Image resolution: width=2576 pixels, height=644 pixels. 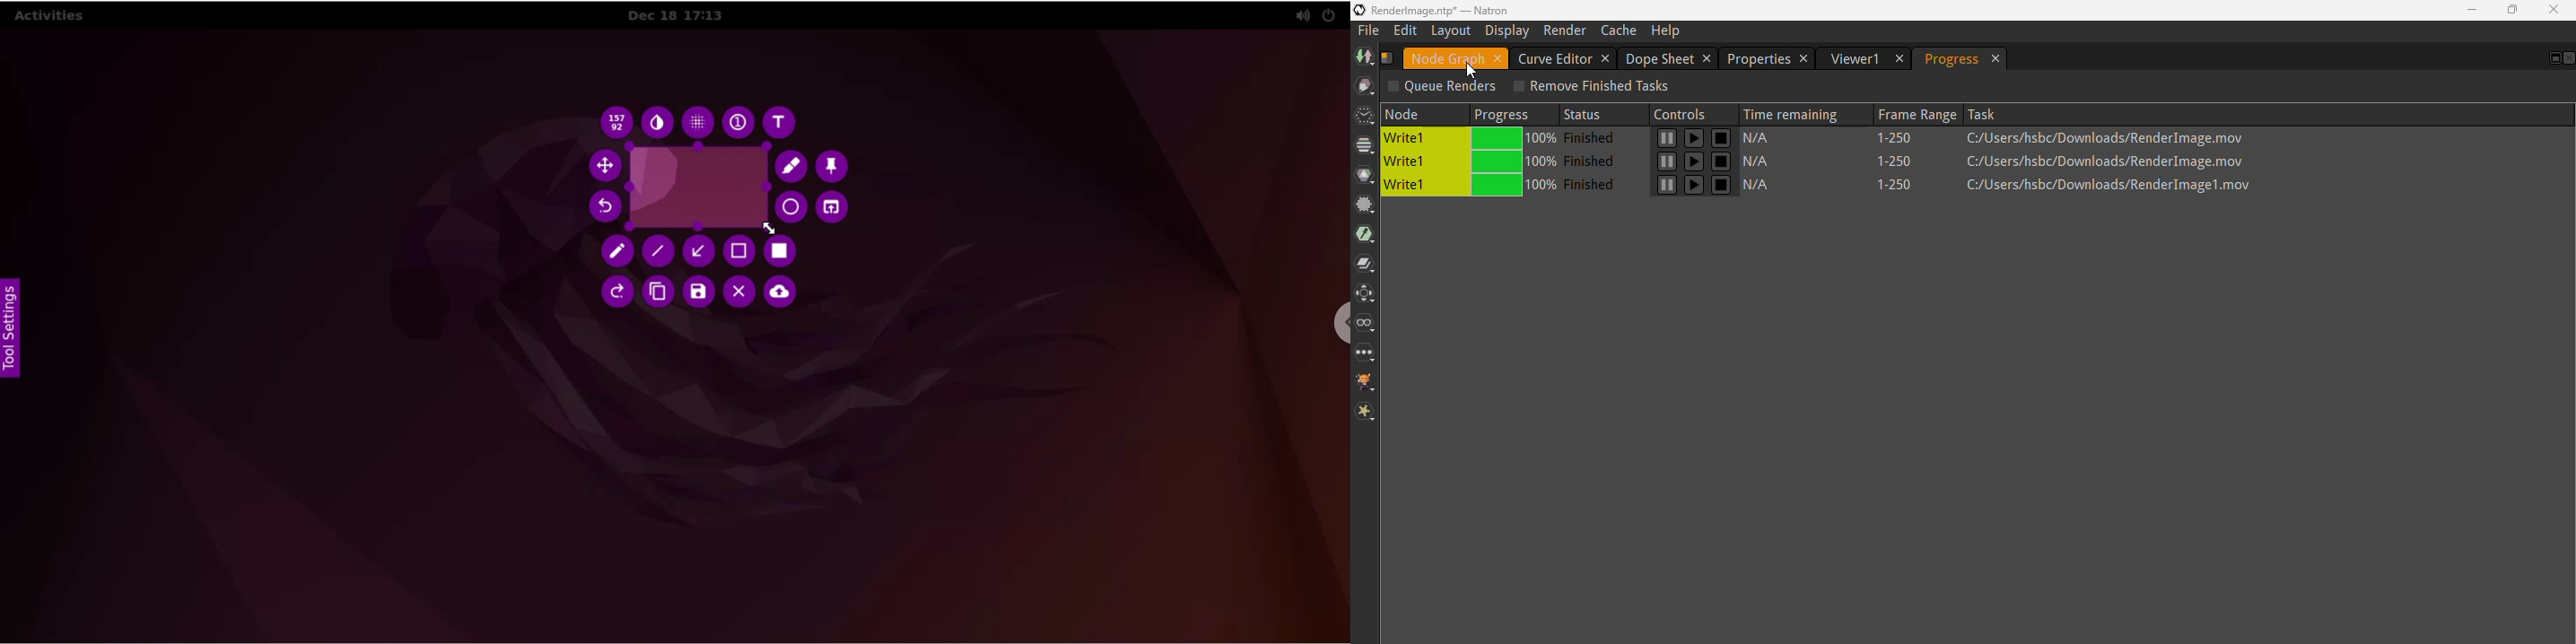 I want to click on pencil, so click(x=618, y=251).